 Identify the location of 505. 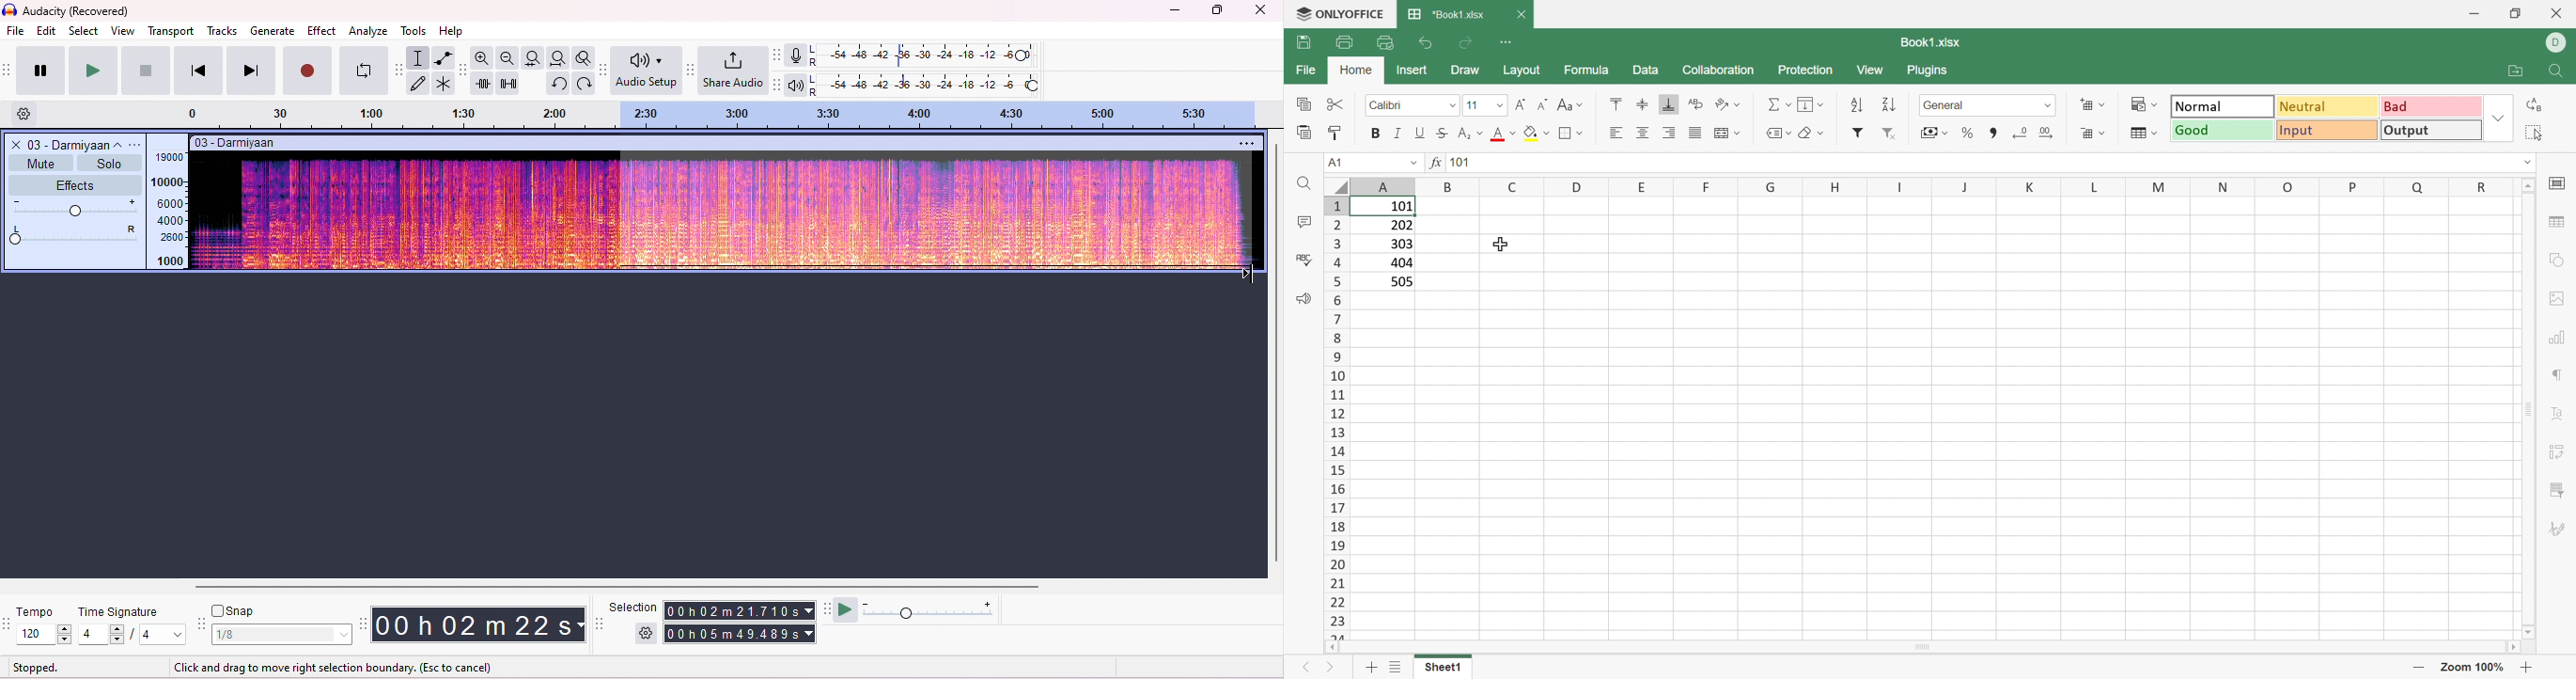
(1402, 282).